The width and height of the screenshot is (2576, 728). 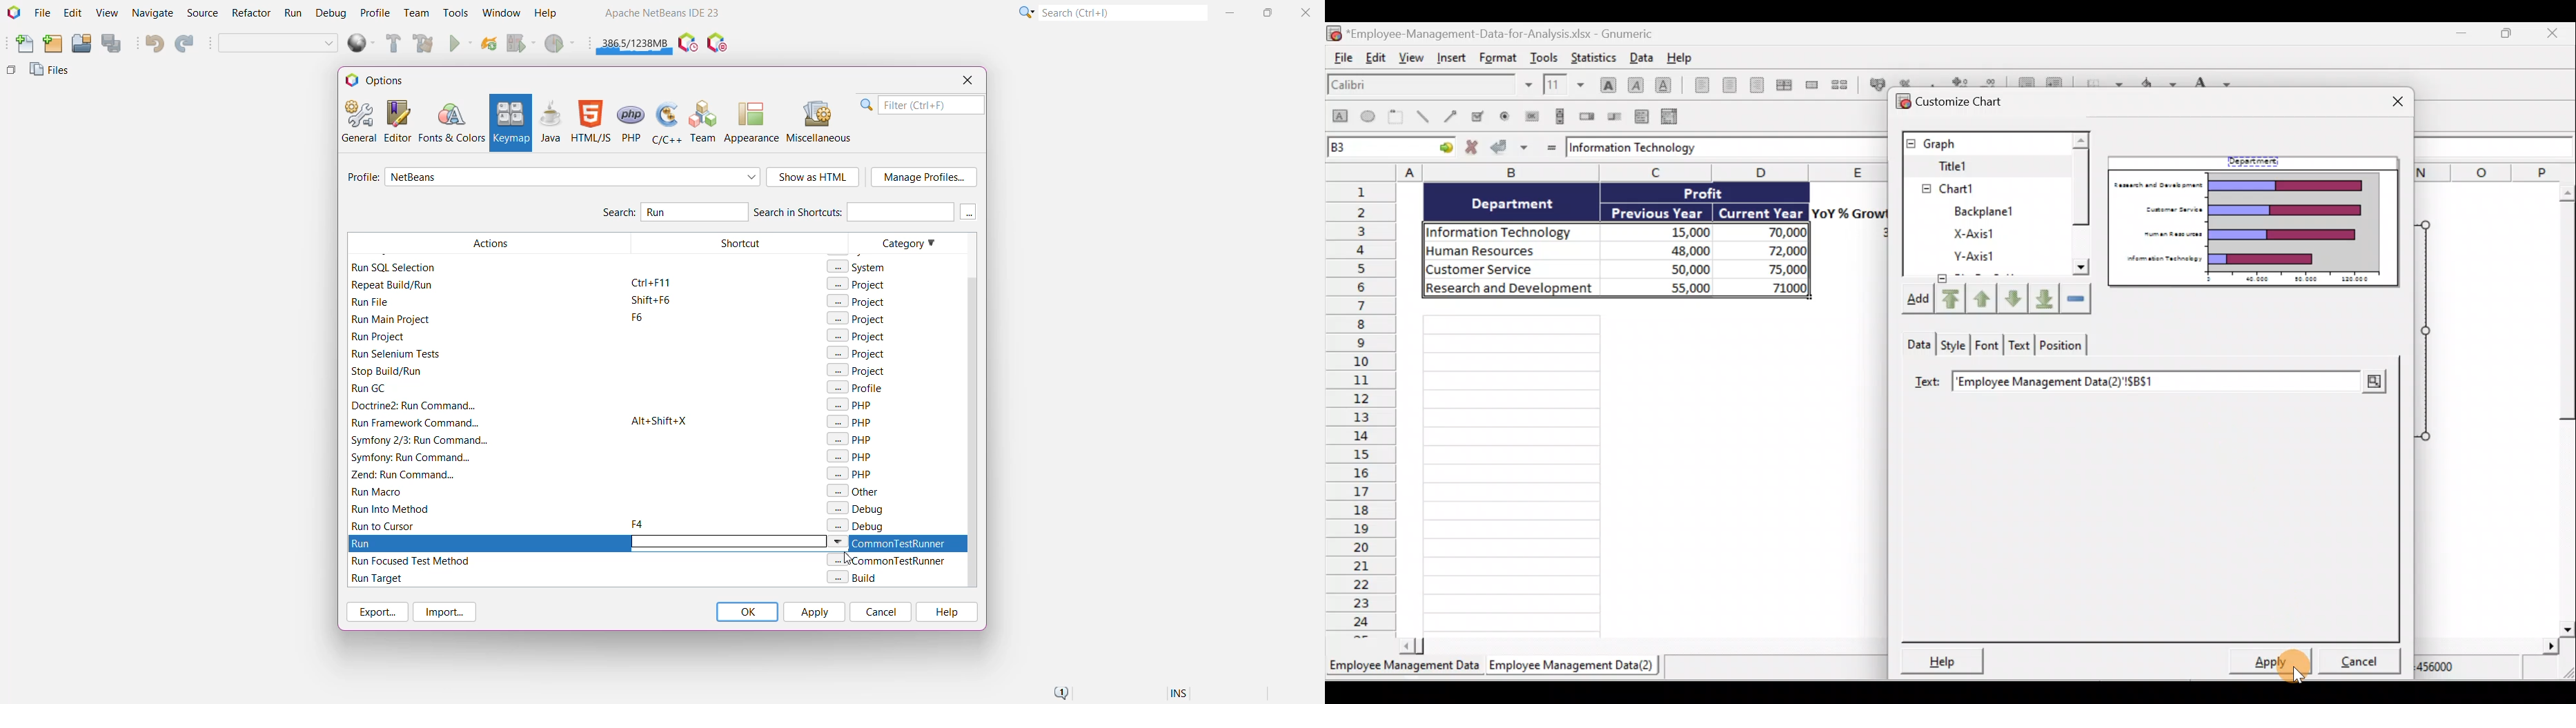 What do you see at coordinates (1985, 258) in the screenshot?
I see `PlotBarCol1` at bounding box center [1985, 258].